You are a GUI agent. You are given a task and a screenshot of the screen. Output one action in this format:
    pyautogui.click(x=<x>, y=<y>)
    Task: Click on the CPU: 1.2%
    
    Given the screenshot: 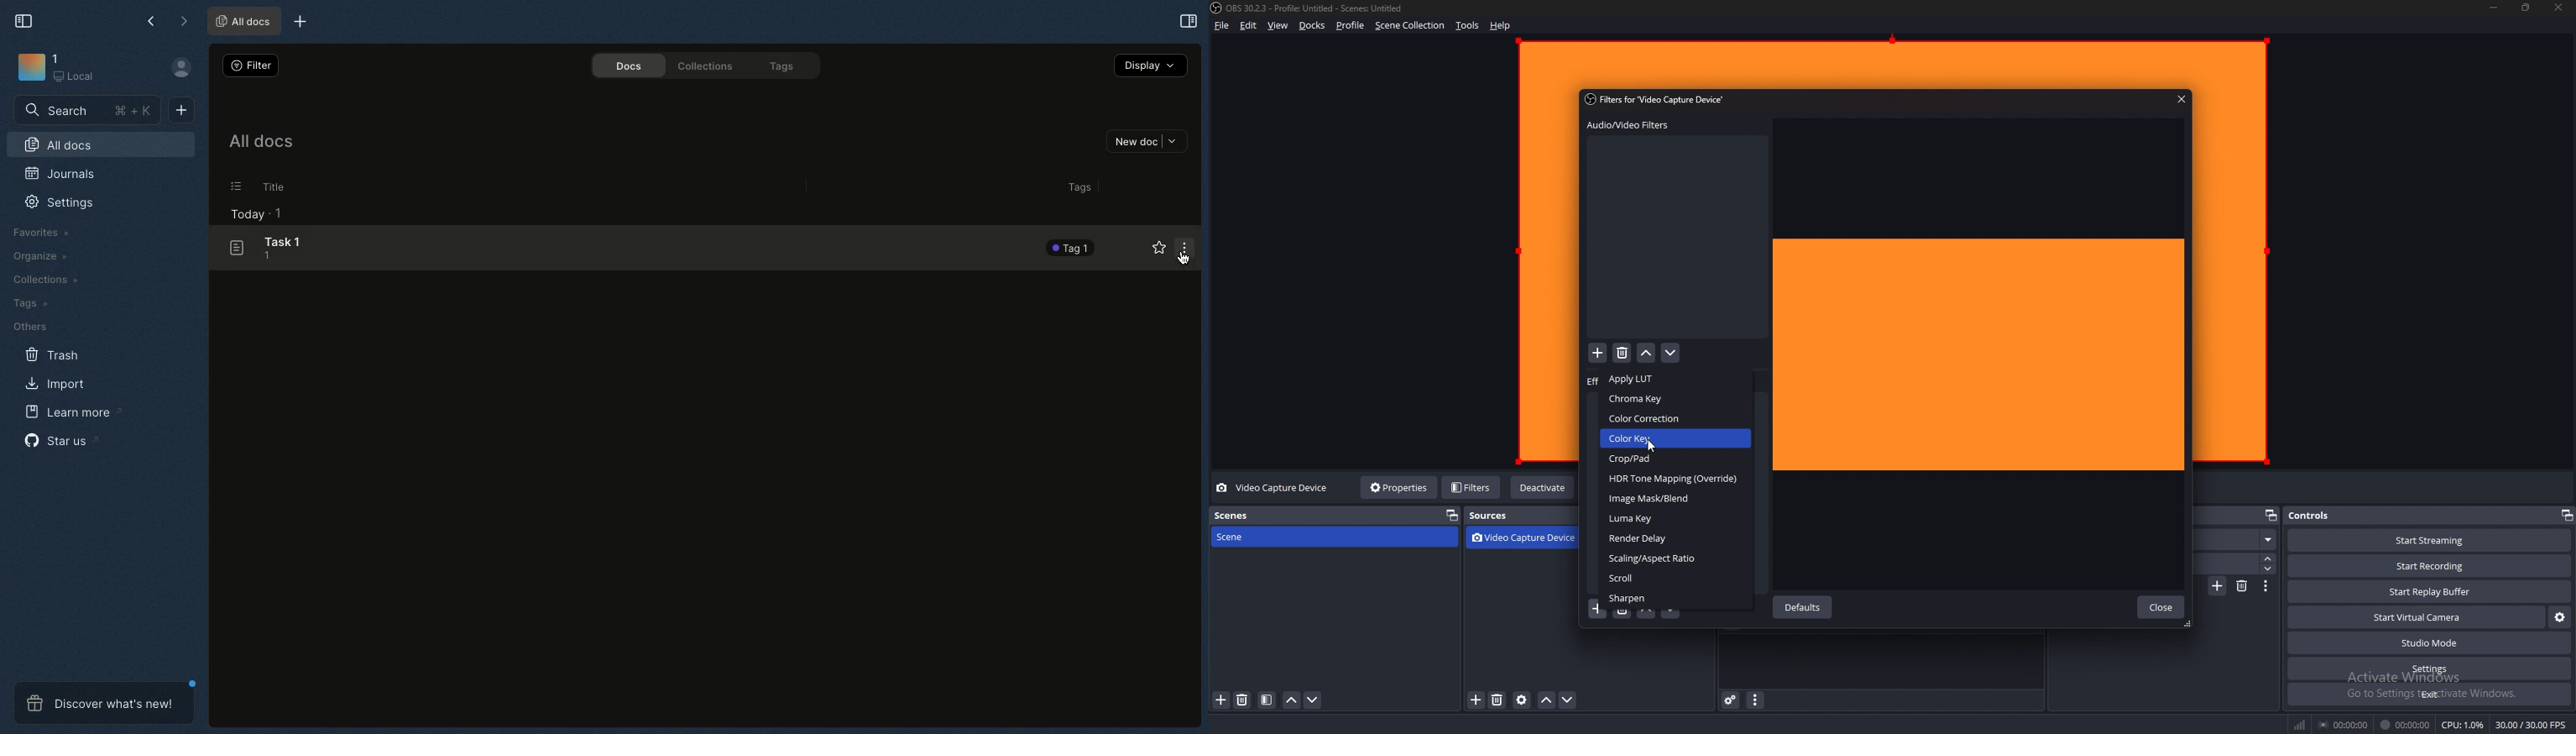 What is the action you would take?
    pyautogui.click(x=2464, y=725)
    